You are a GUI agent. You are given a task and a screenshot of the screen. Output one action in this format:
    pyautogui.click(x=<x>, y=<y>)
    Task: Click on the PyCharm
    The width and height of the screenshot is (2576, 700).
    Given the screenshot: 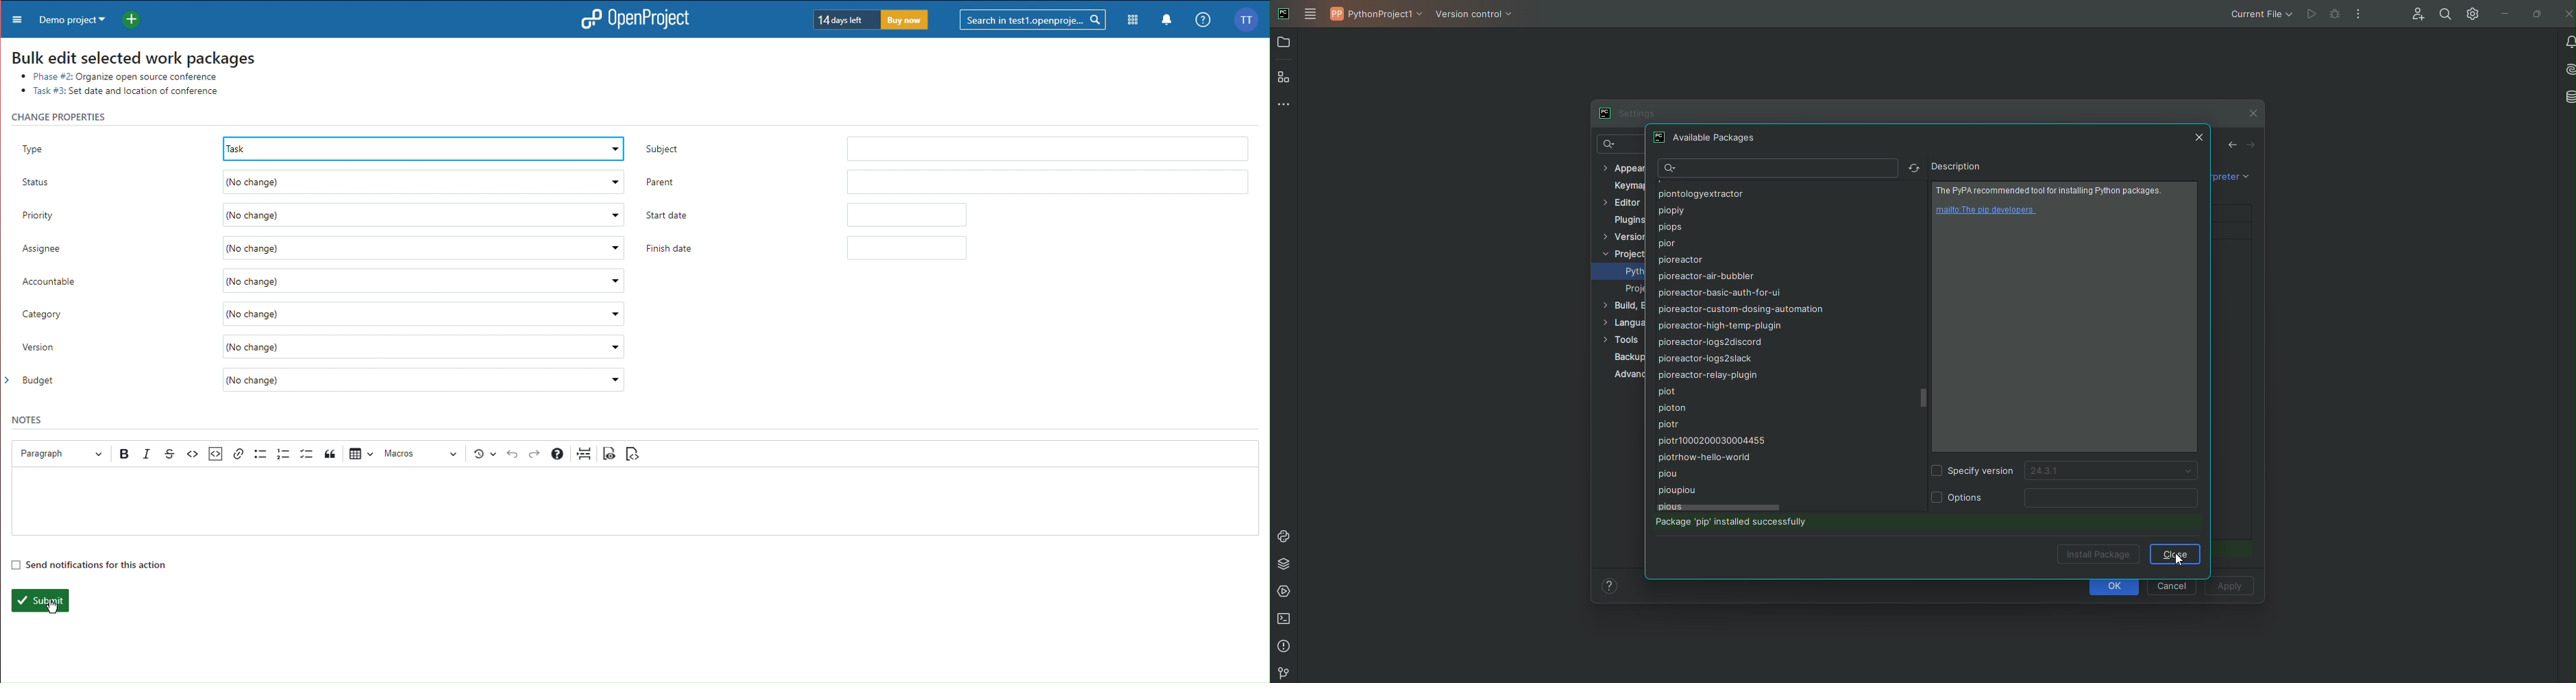 What is the action you would take?
    pyautogui.click(x=1283, y=13)
    